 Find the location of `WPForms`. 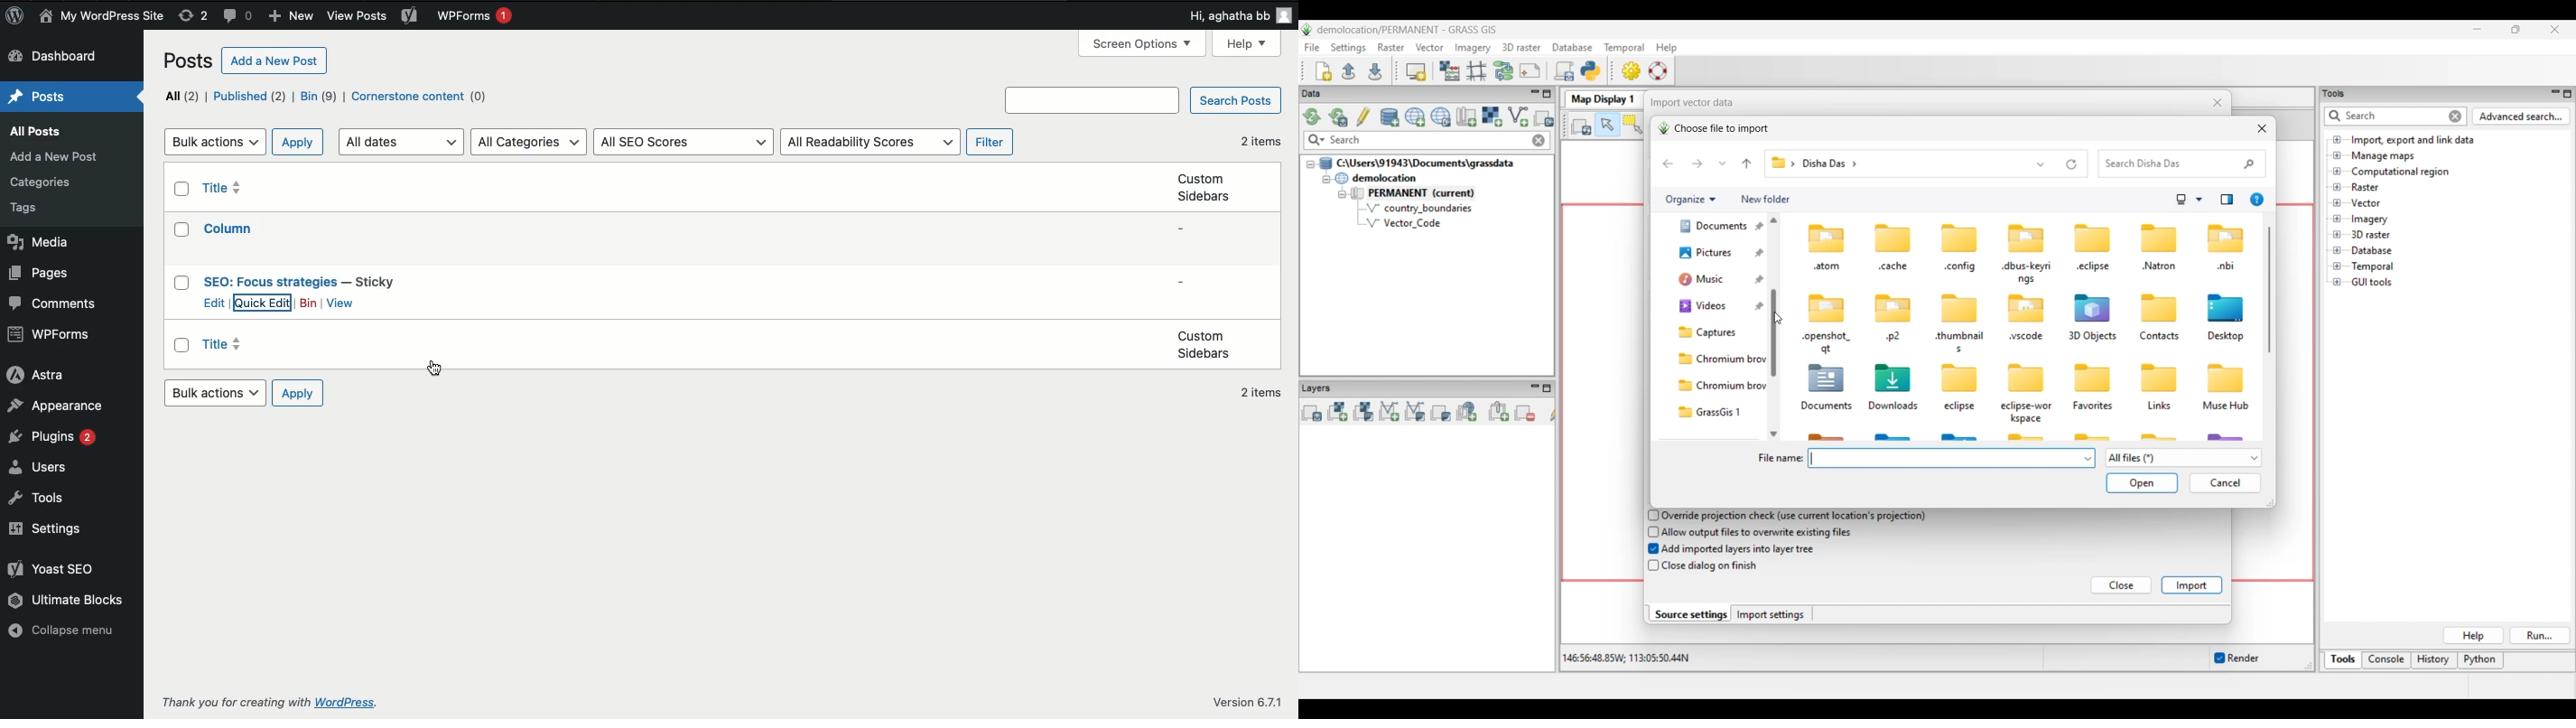

WPForms is located at coordinates (474, 18).